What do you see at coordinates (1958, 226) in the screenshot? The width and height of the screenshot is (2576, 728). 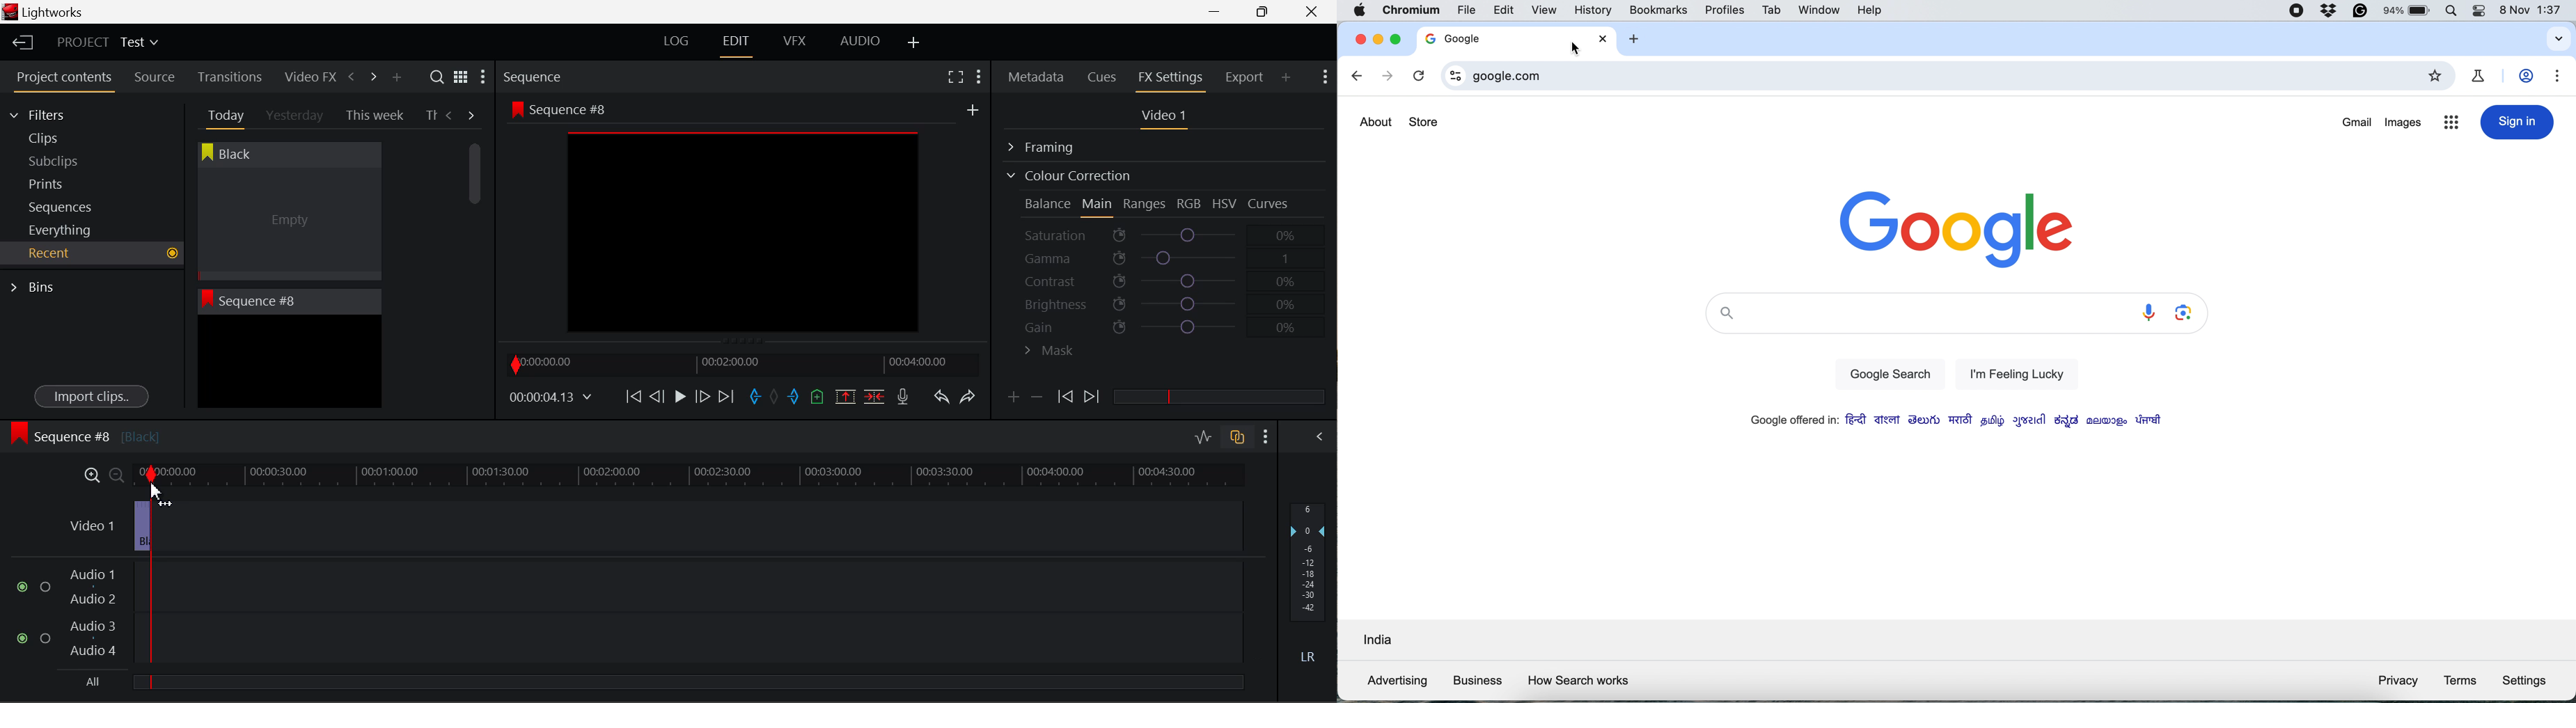 I see `google` at bounding box center [1958, 226].